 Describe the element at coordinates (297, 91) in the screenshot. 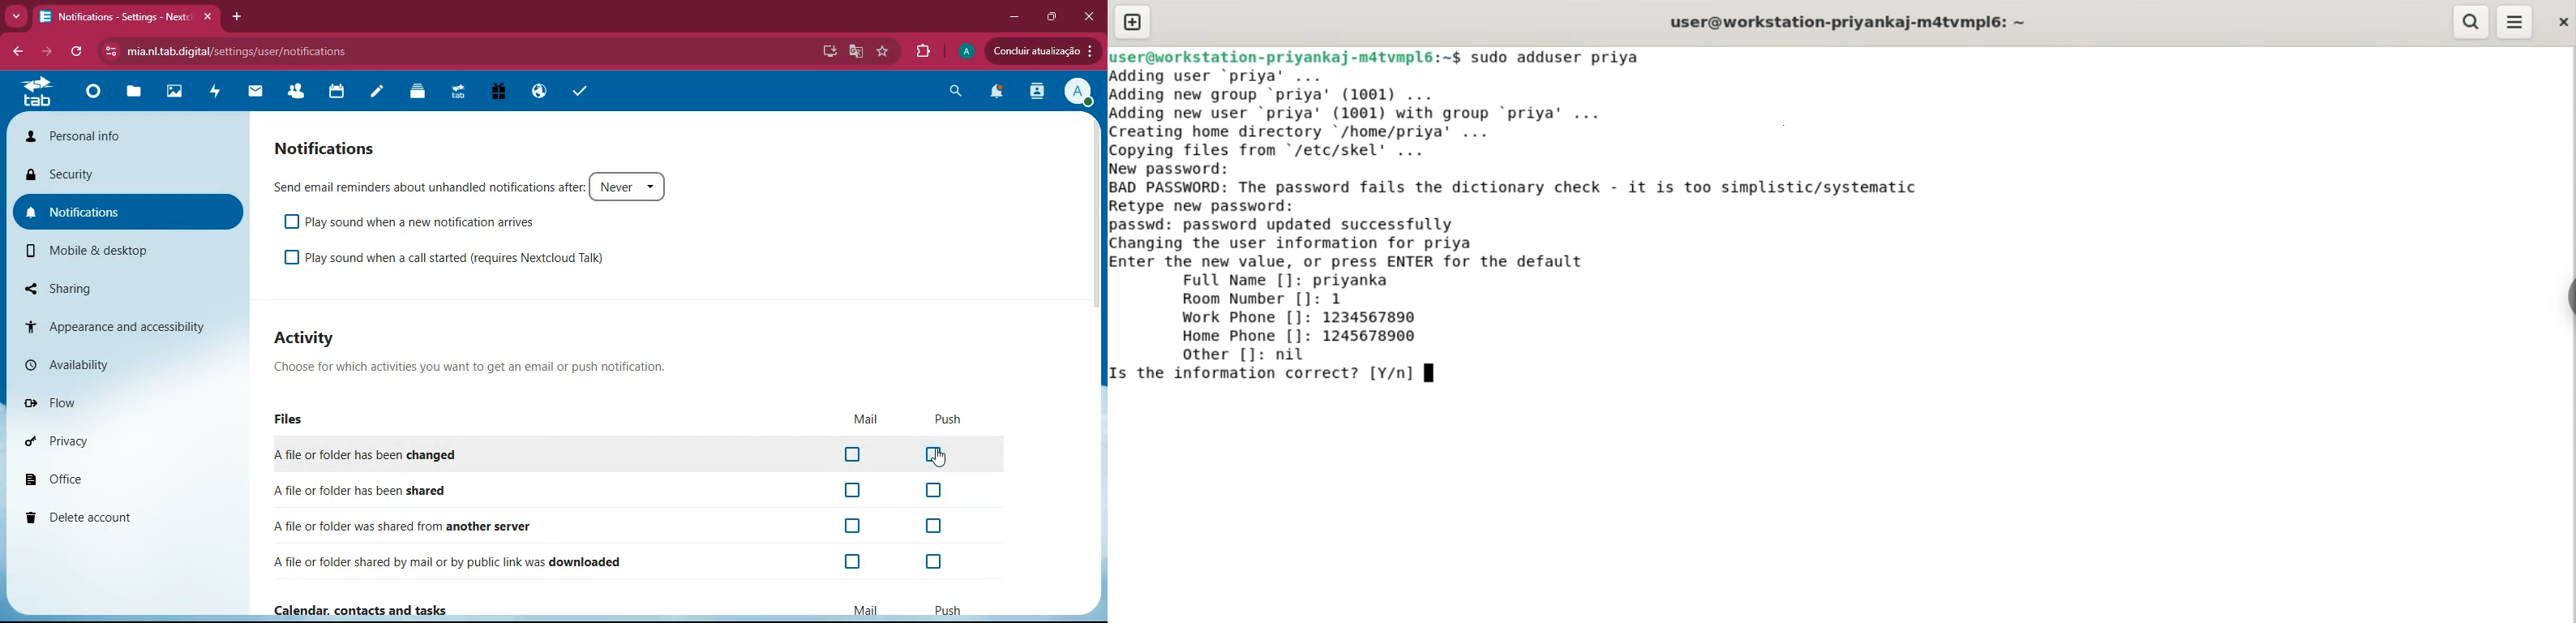

I see `friends` at that location.